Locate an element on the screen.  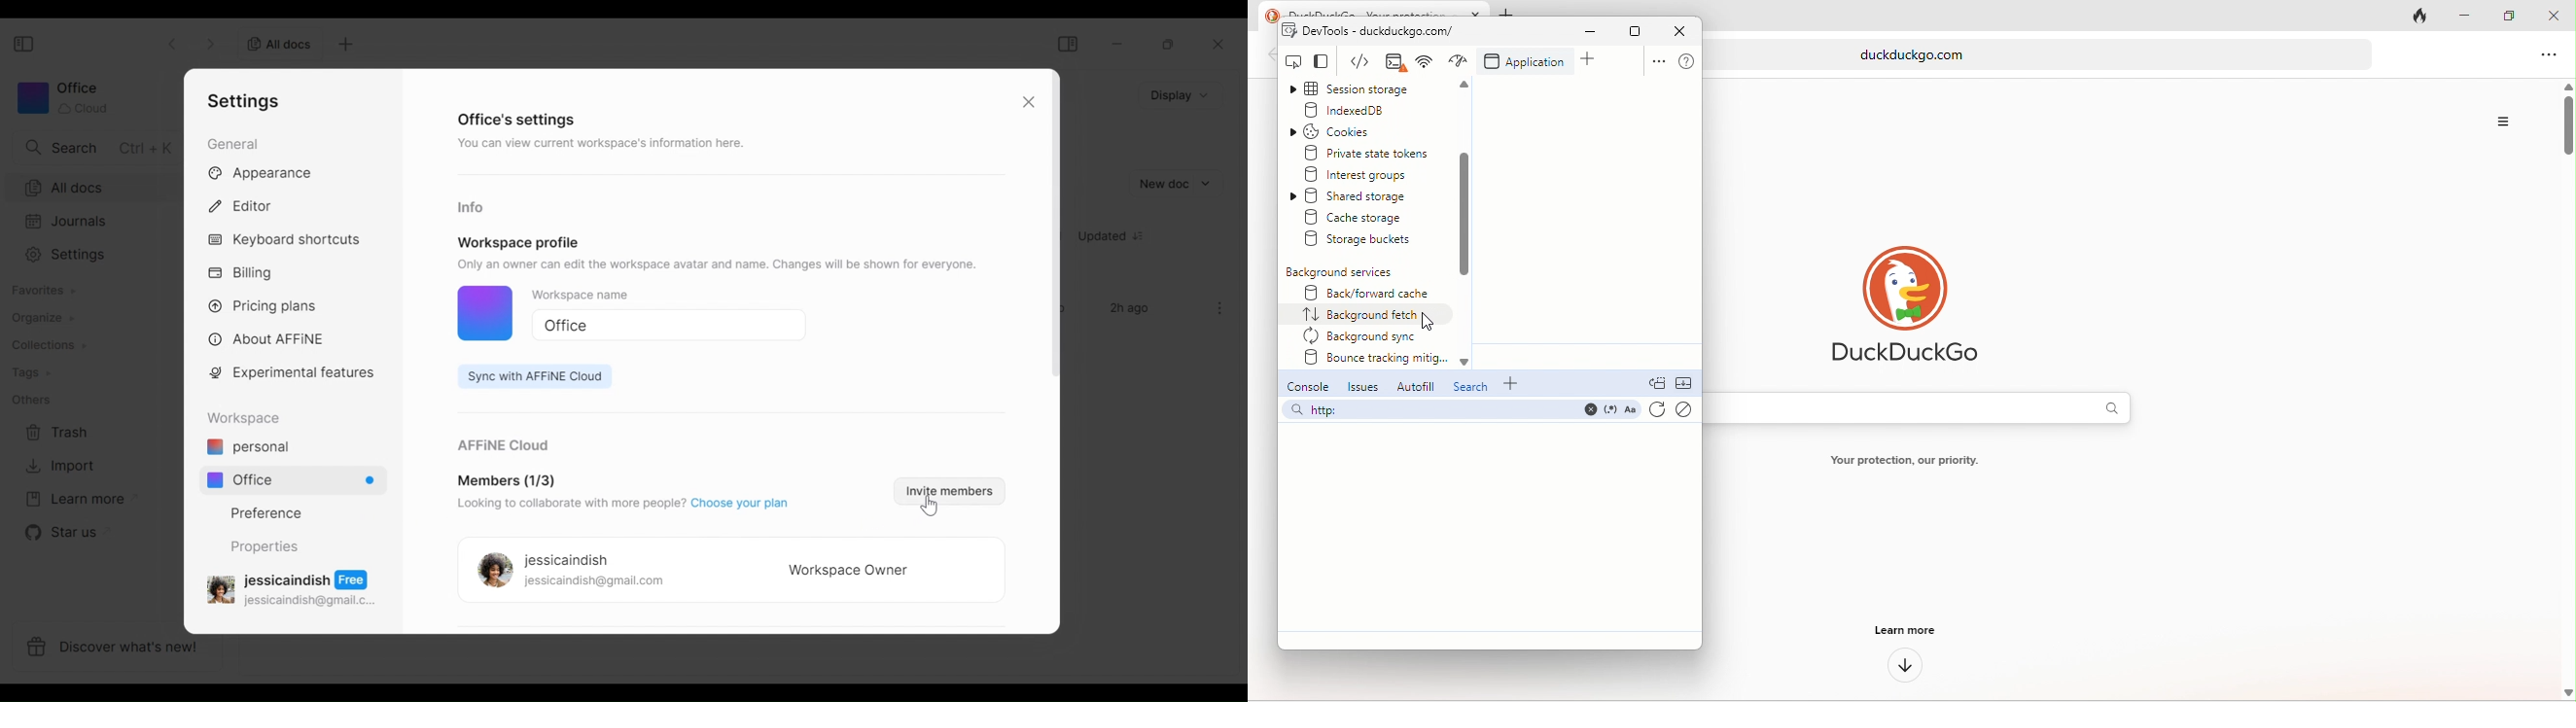
Organize is located at coordinates (36, 318).